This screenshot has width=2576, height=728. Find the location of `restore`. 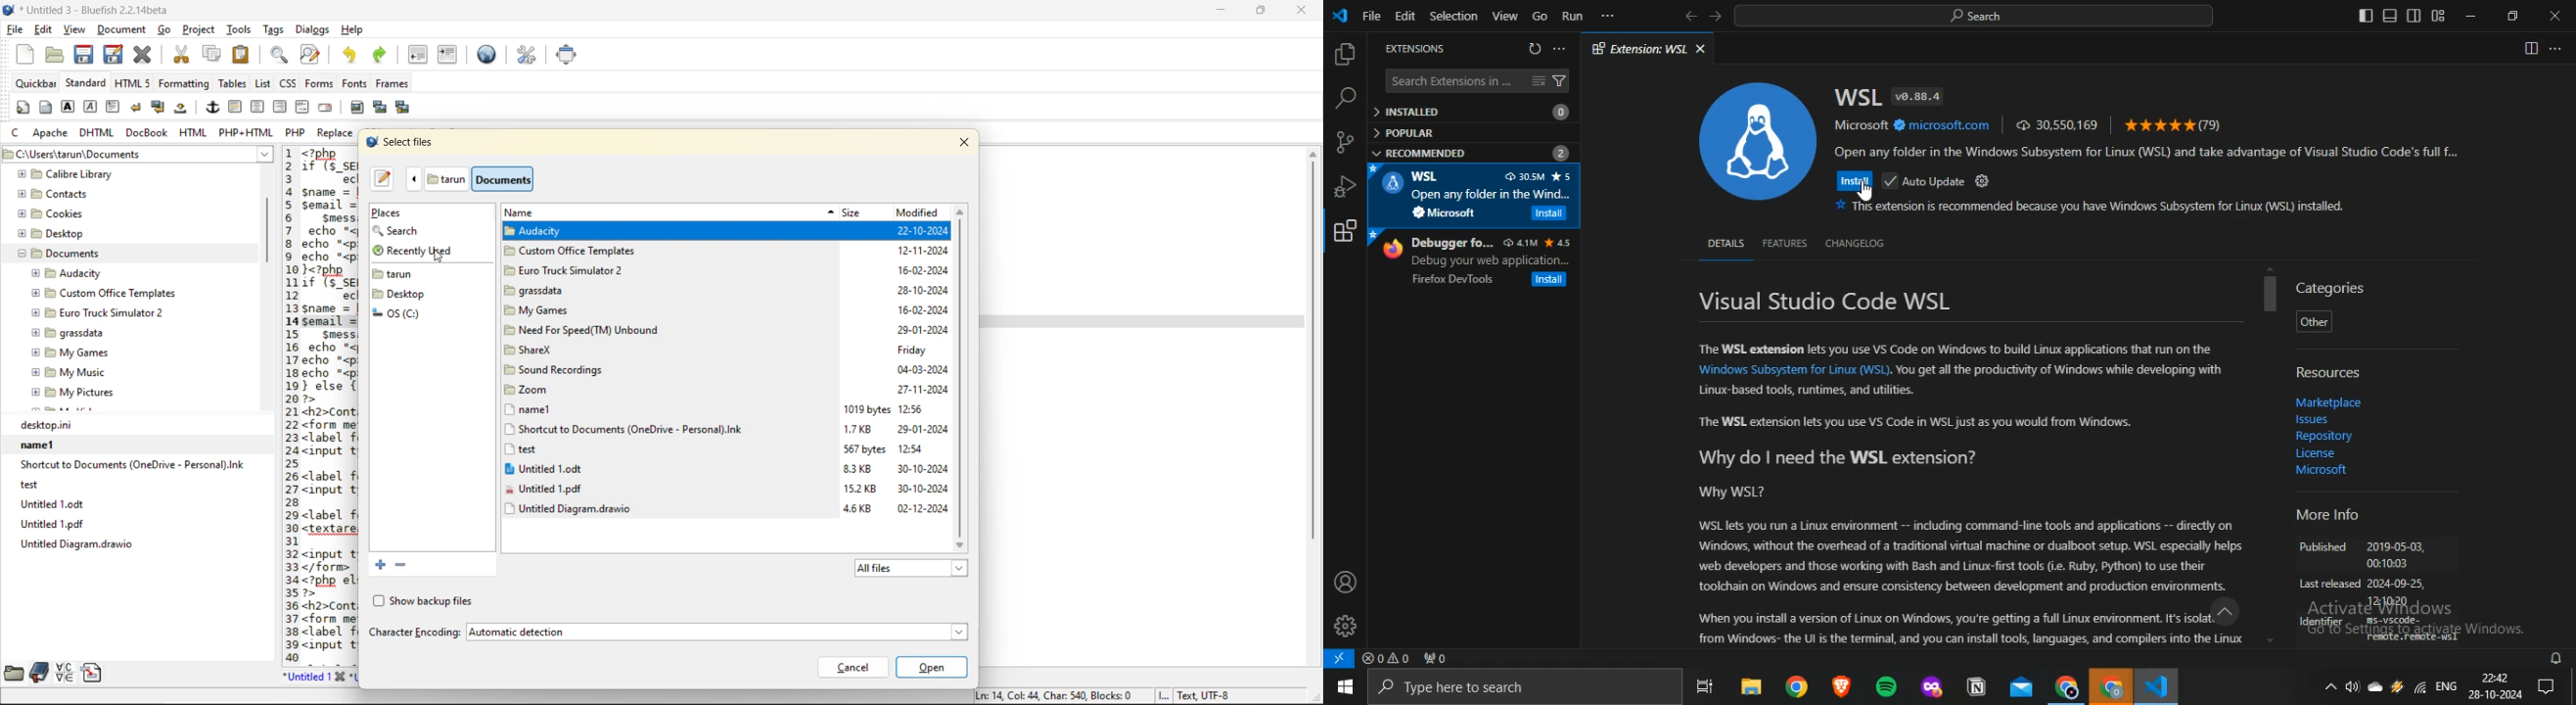

restore is located at coordinates (2512, 15).